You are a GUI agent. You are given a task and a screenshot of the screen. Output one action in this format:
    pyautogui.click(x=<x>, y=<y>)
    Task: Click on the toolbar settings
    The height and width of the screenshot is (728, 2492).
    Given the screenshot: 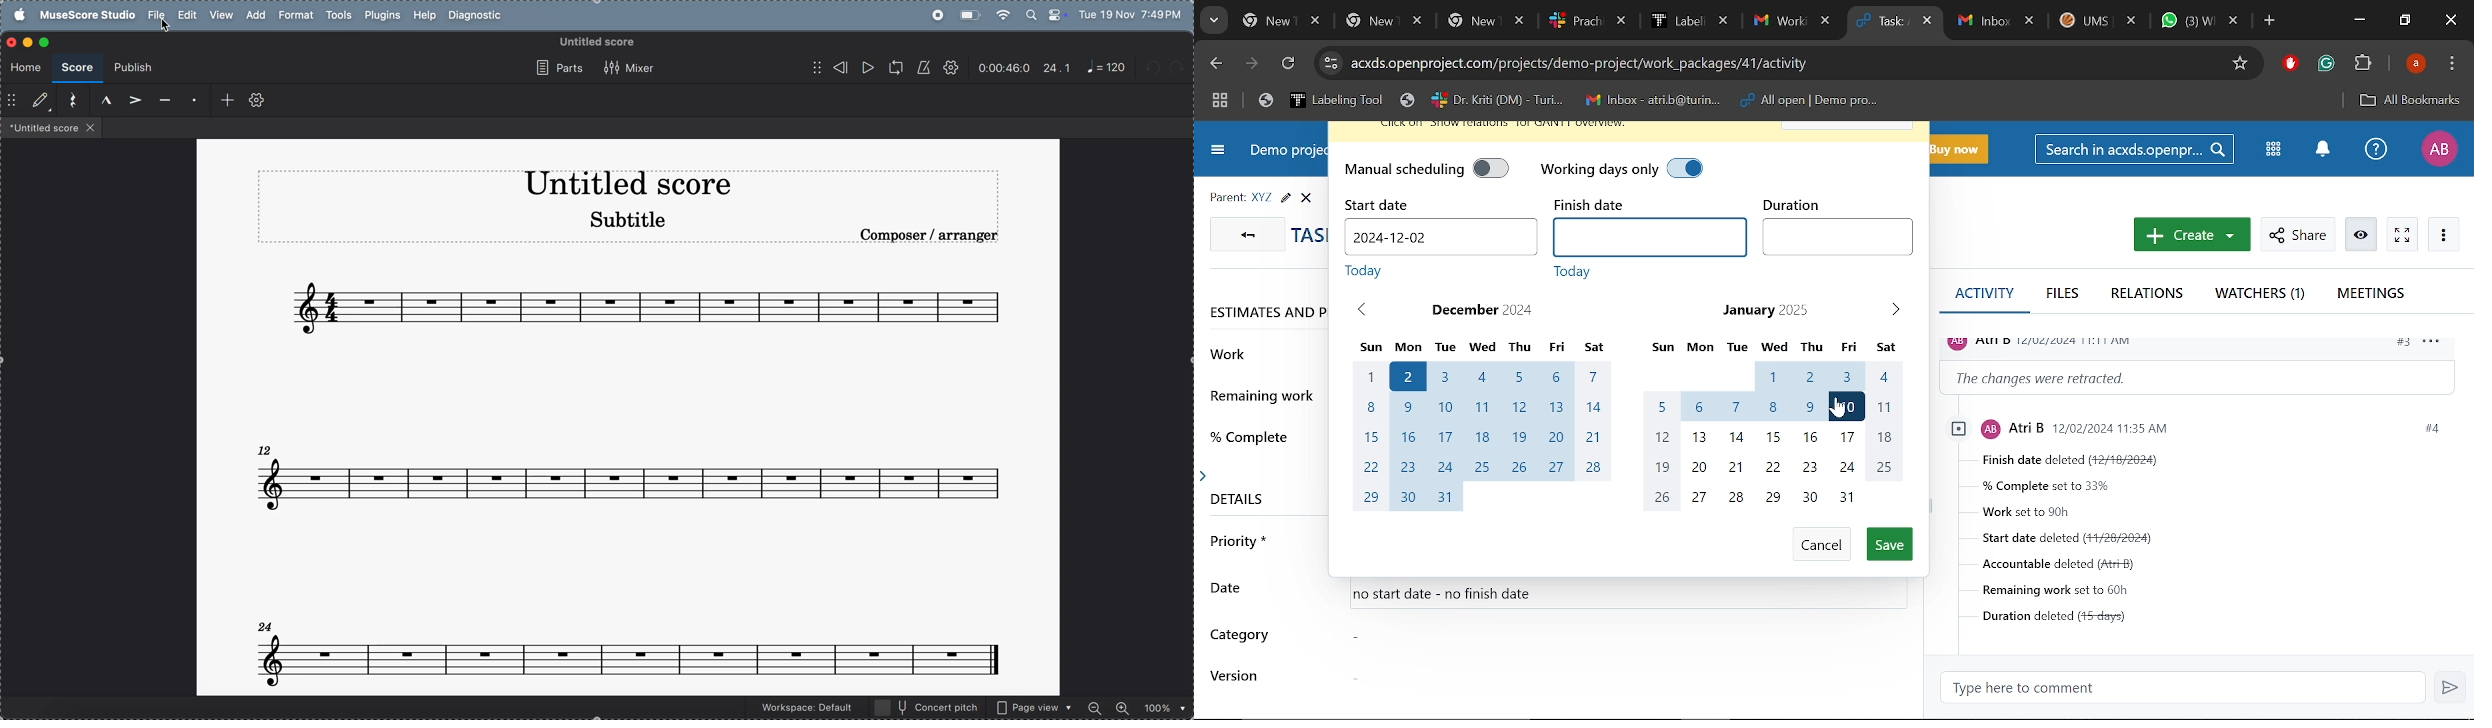 What is the action you would take?
    pyautogui.click(x=257, y=101)
    